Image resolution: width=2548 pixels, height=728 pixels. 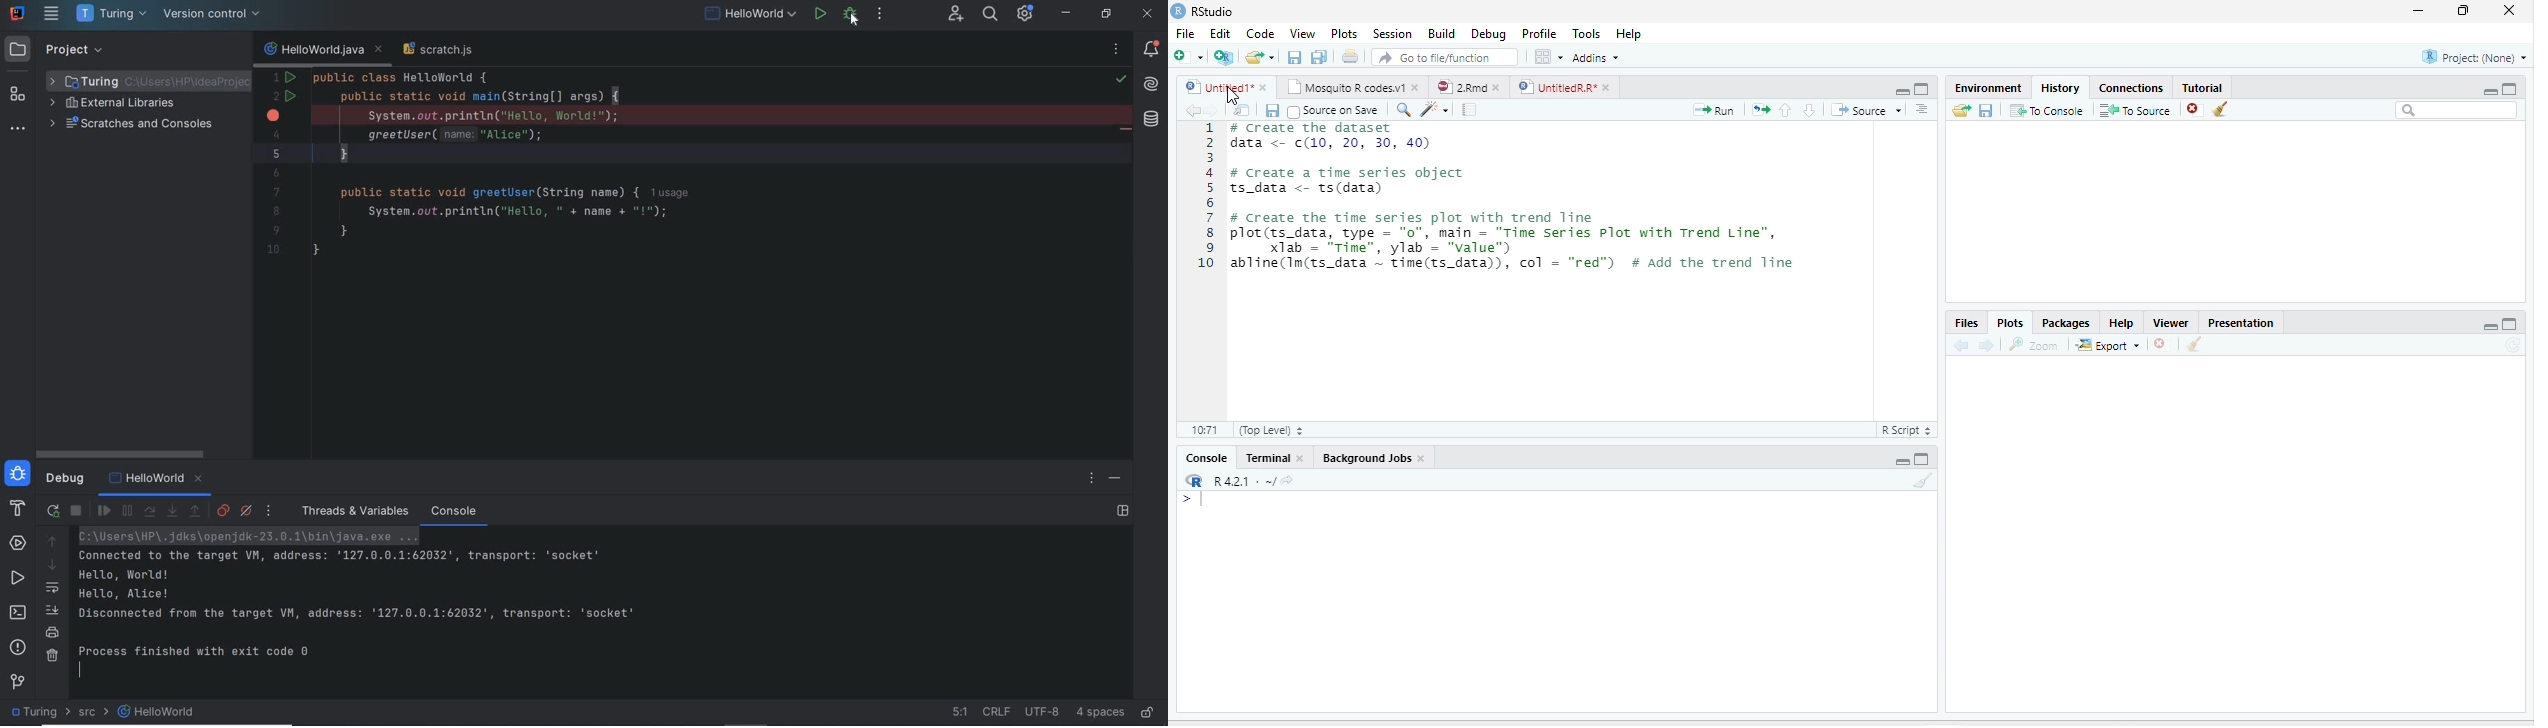 What do you see at coordinates (1961, 110) in the screenshot?
I see `Load history from an existing file` at bounding box center [1961, 110].